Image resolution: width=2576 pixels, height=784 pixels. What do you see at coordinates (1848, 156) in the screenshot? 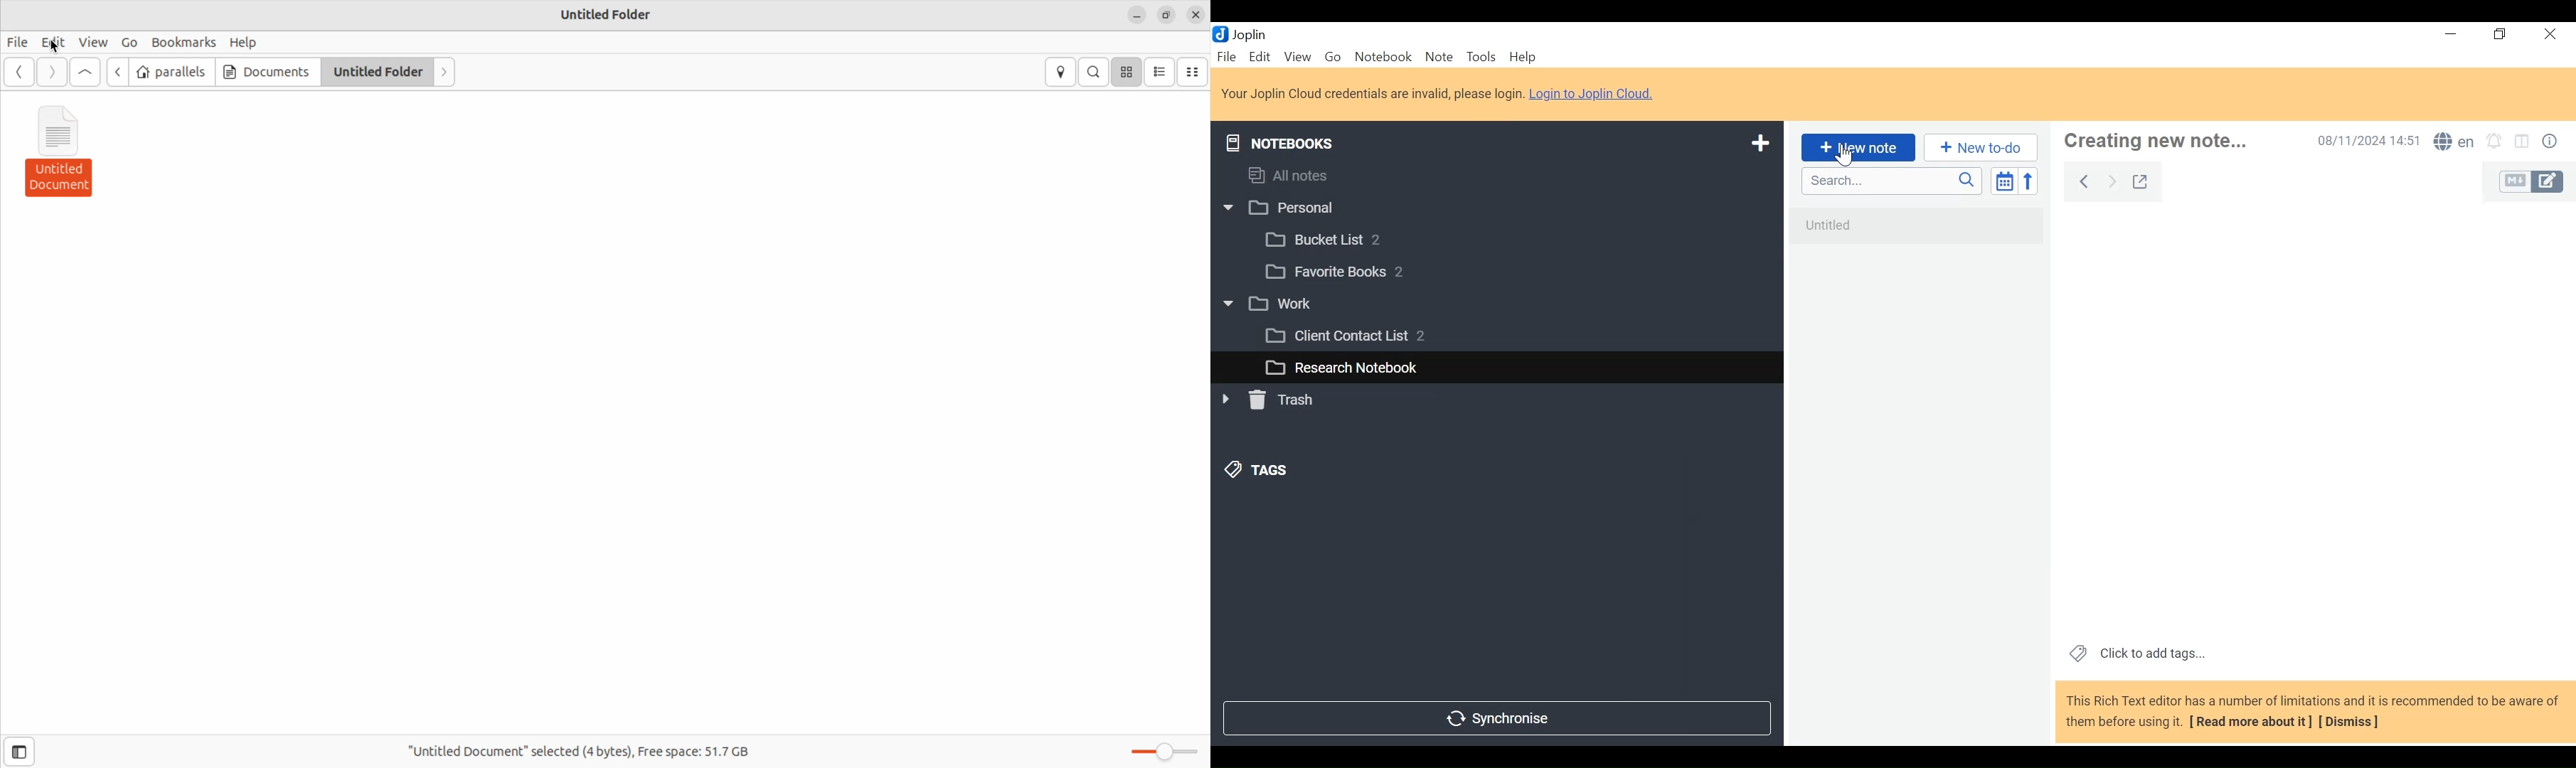
I see `Cursor` at bounding box center [1848, 156].